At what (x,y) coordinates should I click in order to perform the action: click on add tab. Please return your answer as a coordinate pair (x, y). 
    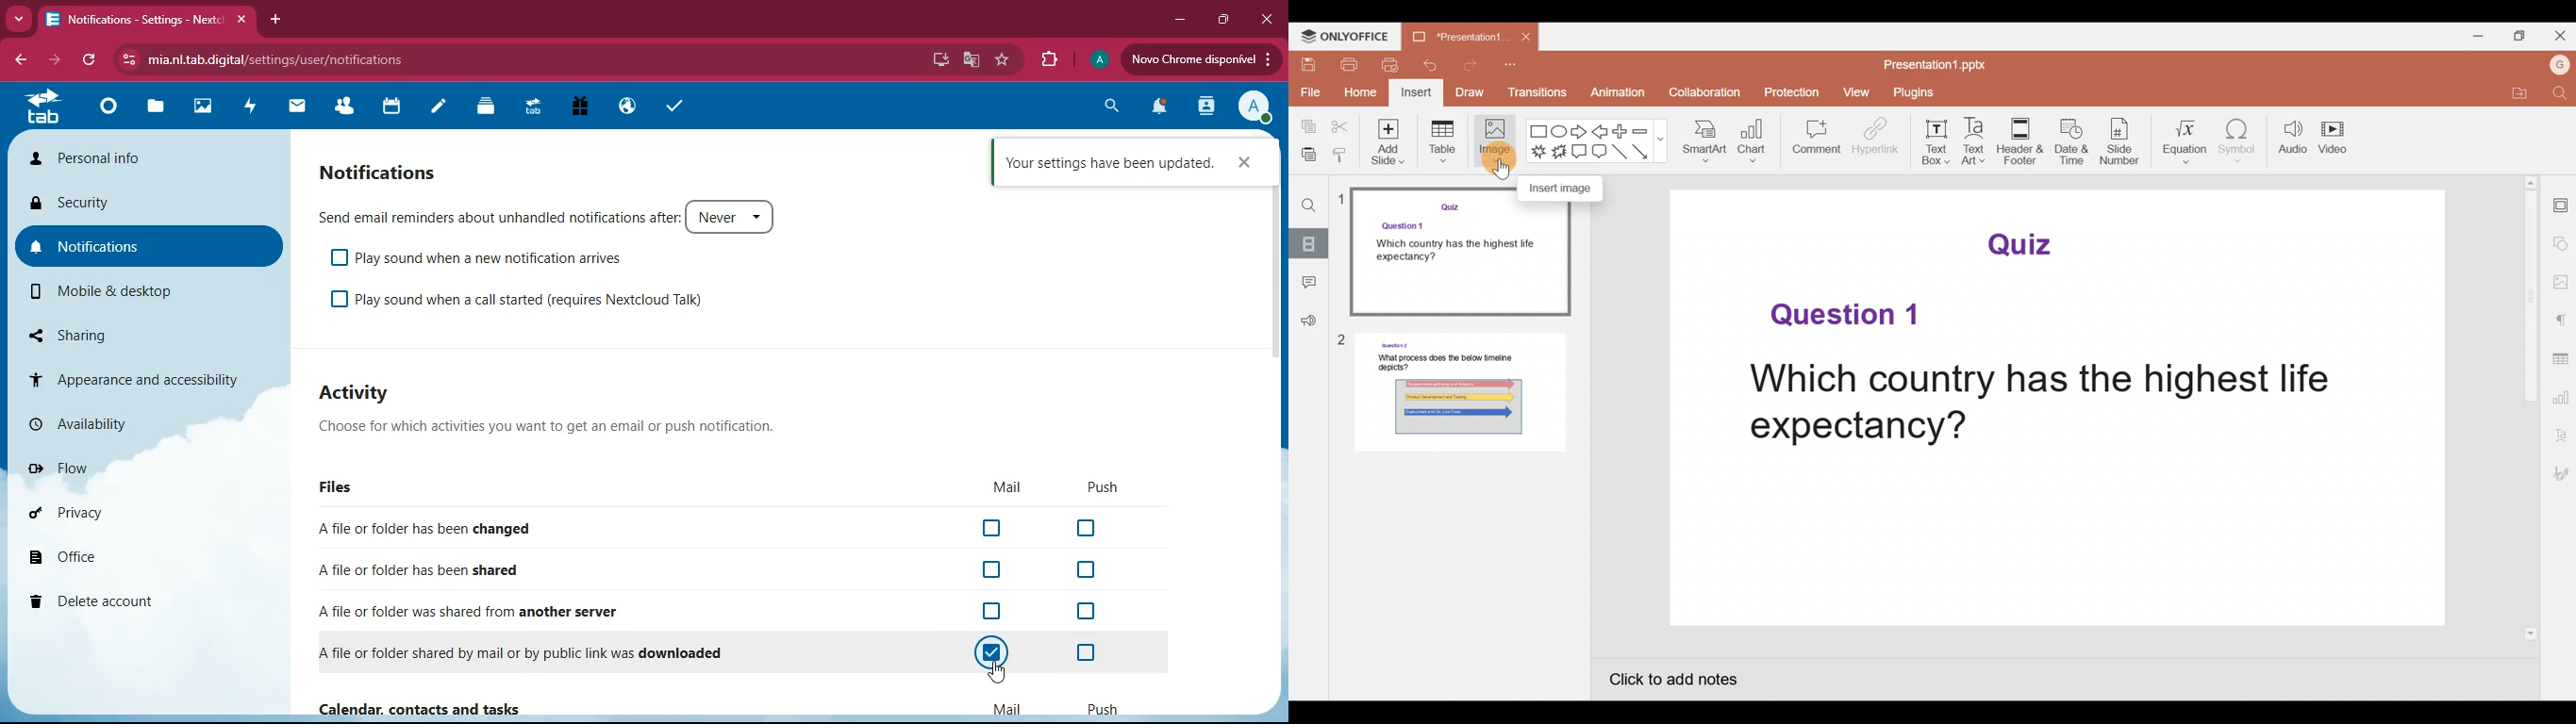
    Looking at the image, I should click on (279, 20).